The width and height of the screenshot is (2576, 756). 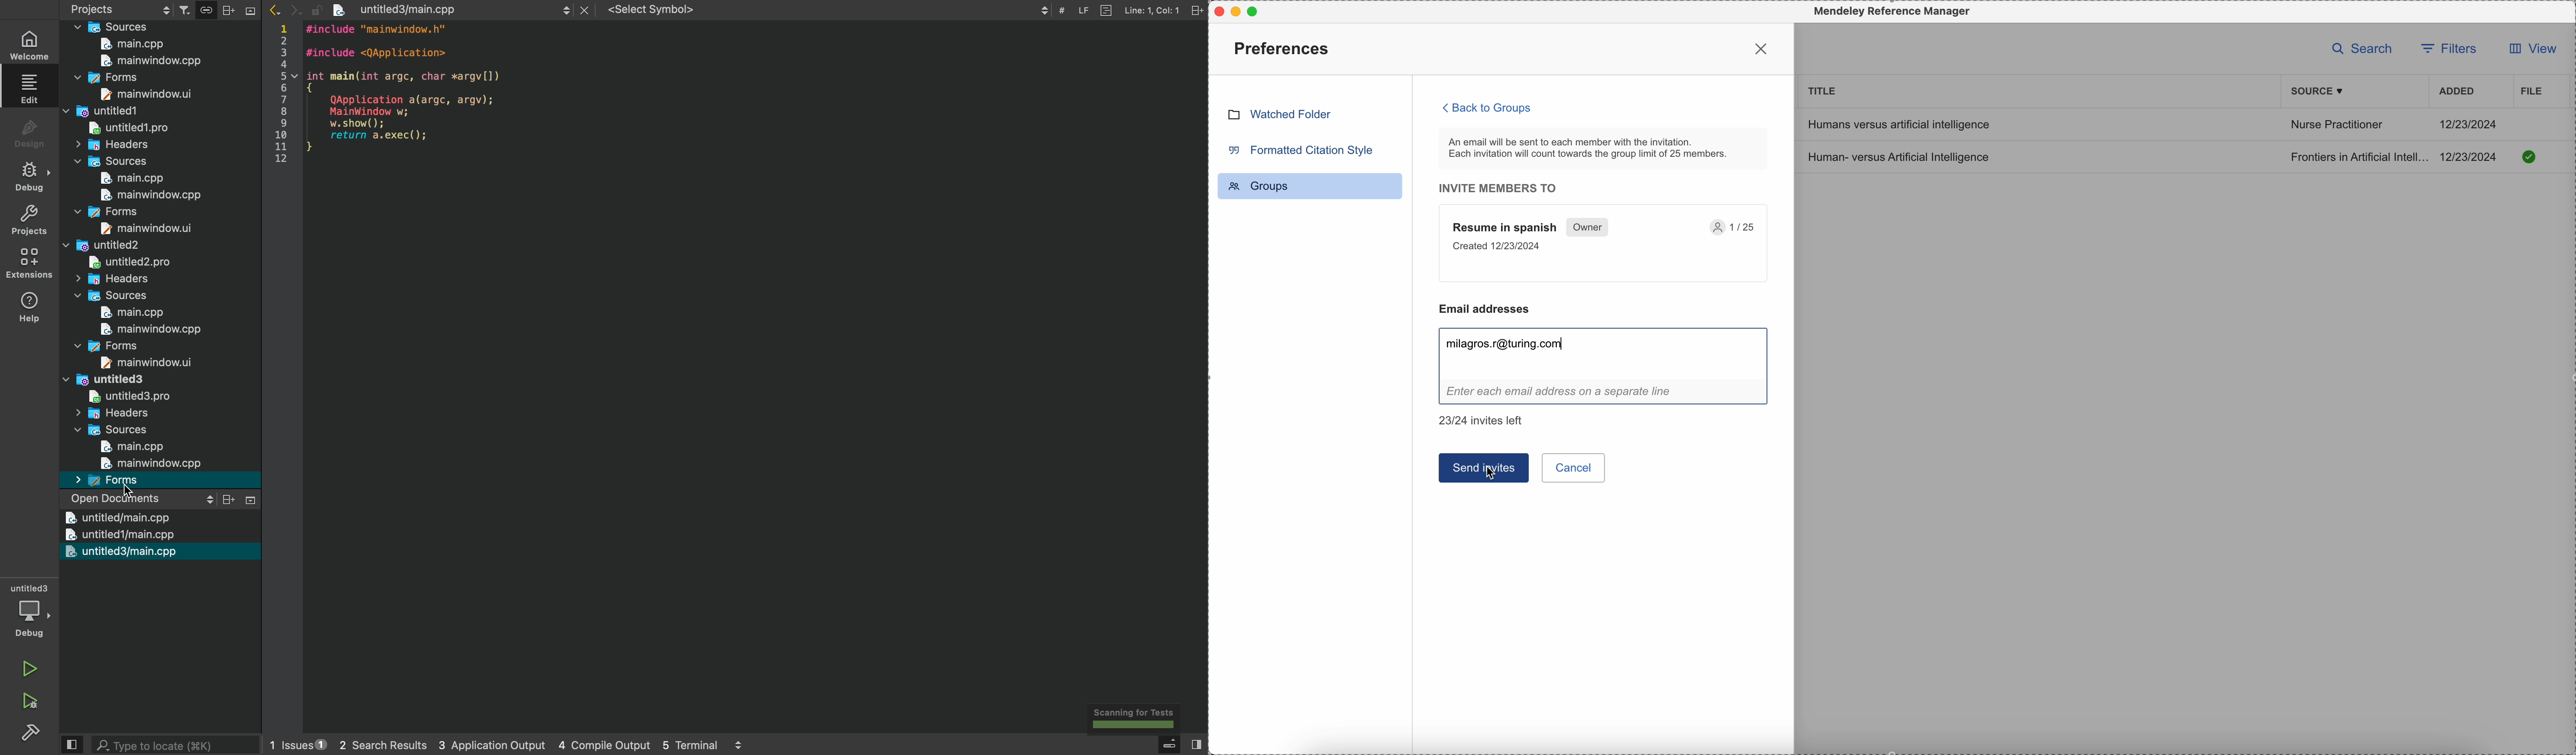 I want to click on milagros.r@turing.com, so click(x=1508, y=344).